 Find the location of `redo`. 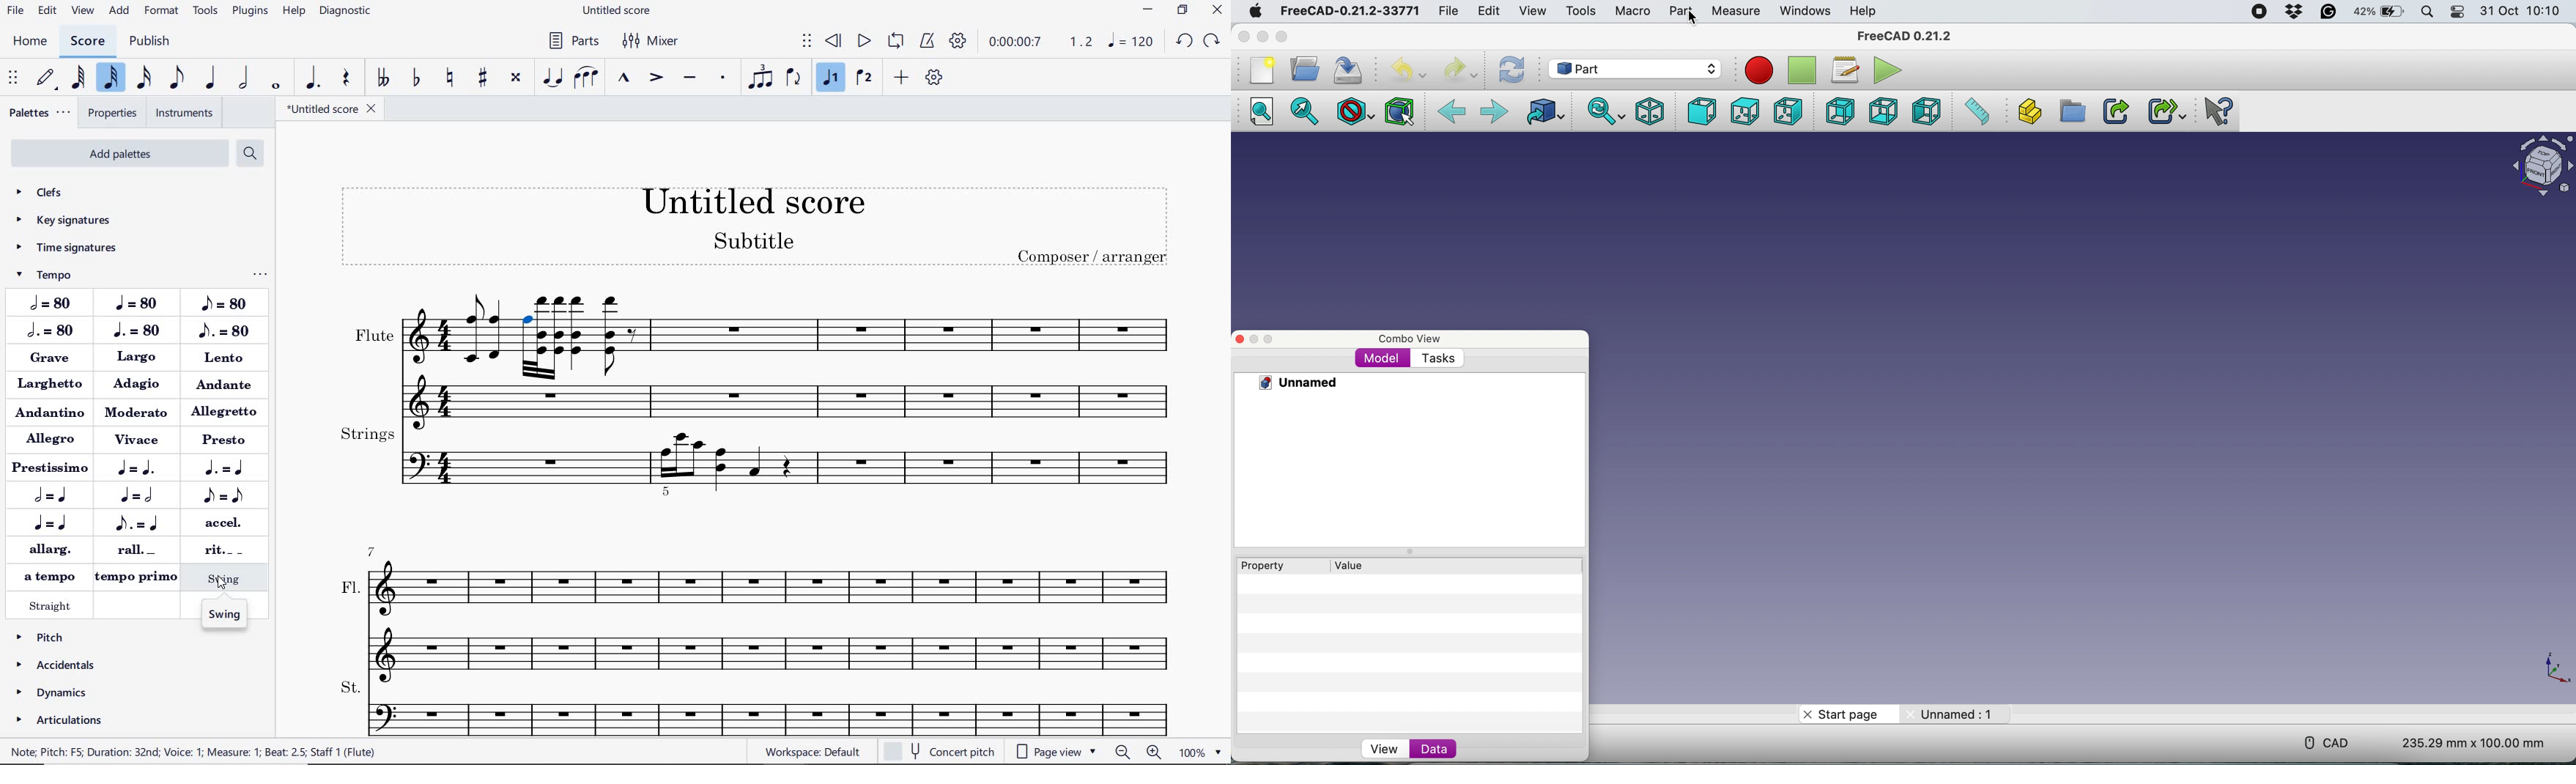

redo is located at coordinates (1213, 42).